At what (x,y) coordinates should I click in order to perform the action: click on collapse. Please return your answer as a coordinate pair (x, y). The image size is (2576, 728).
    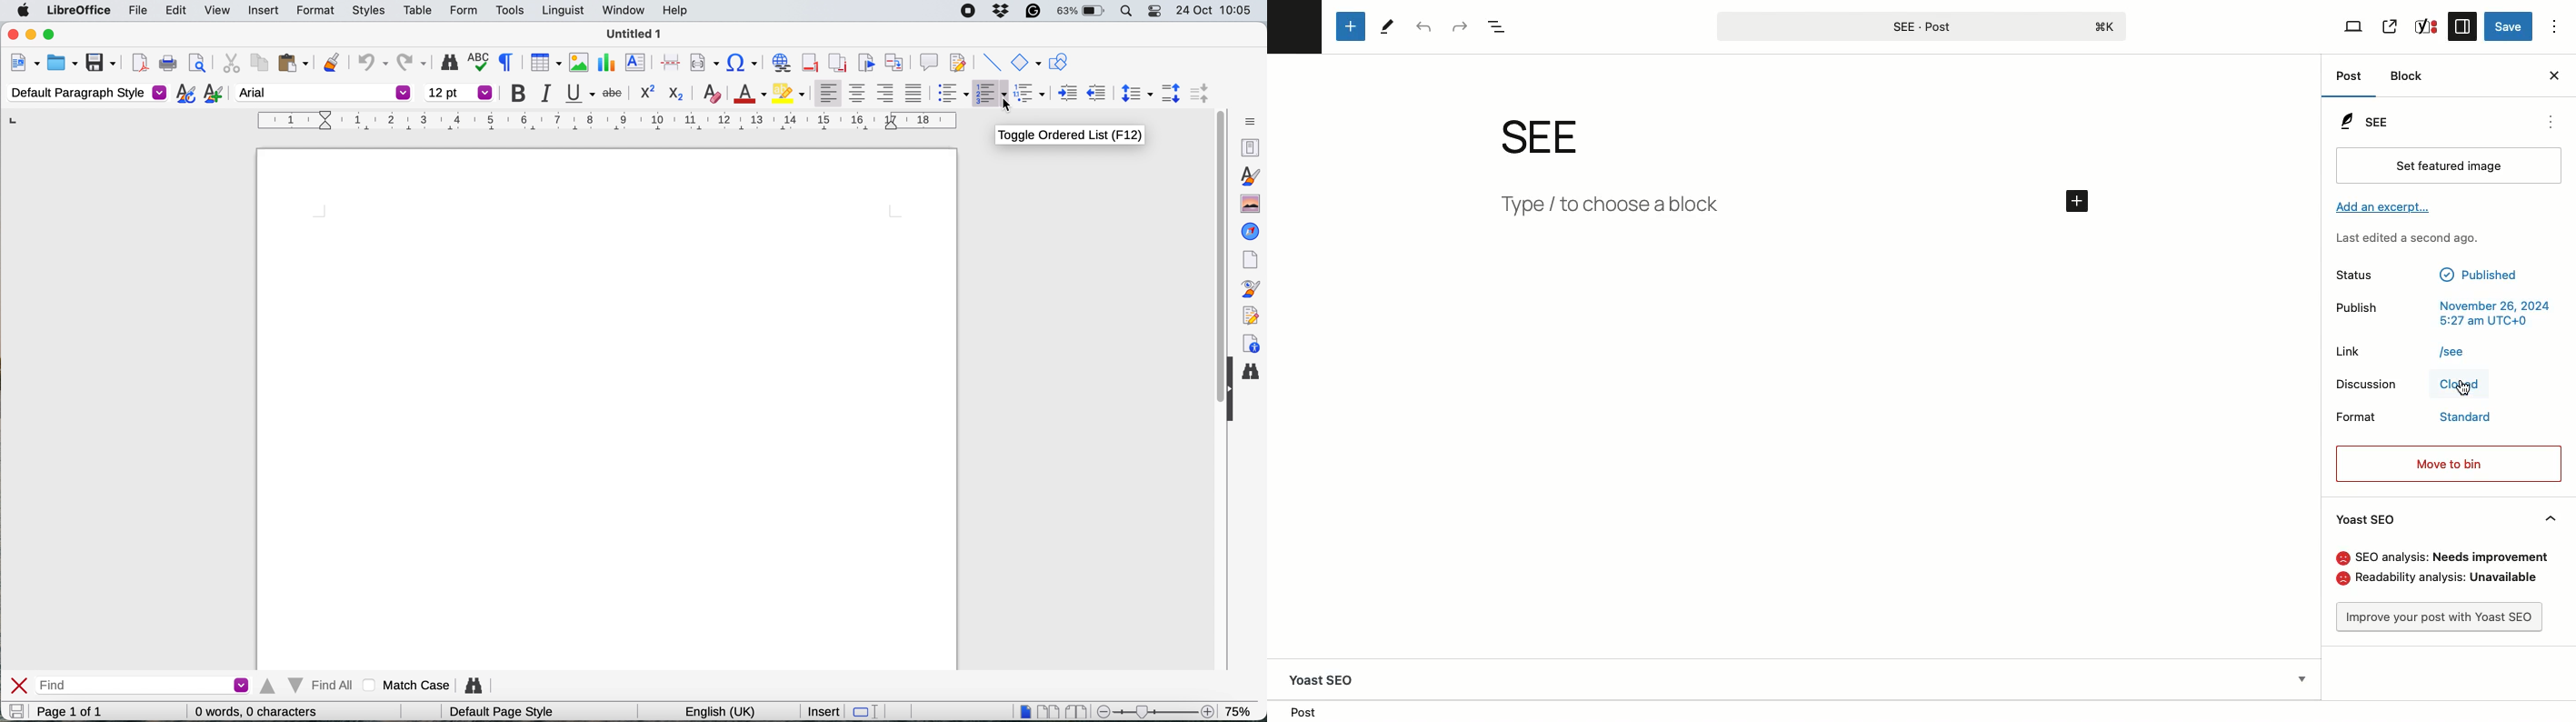
    Looking at the image, I should click on (1229, 391).